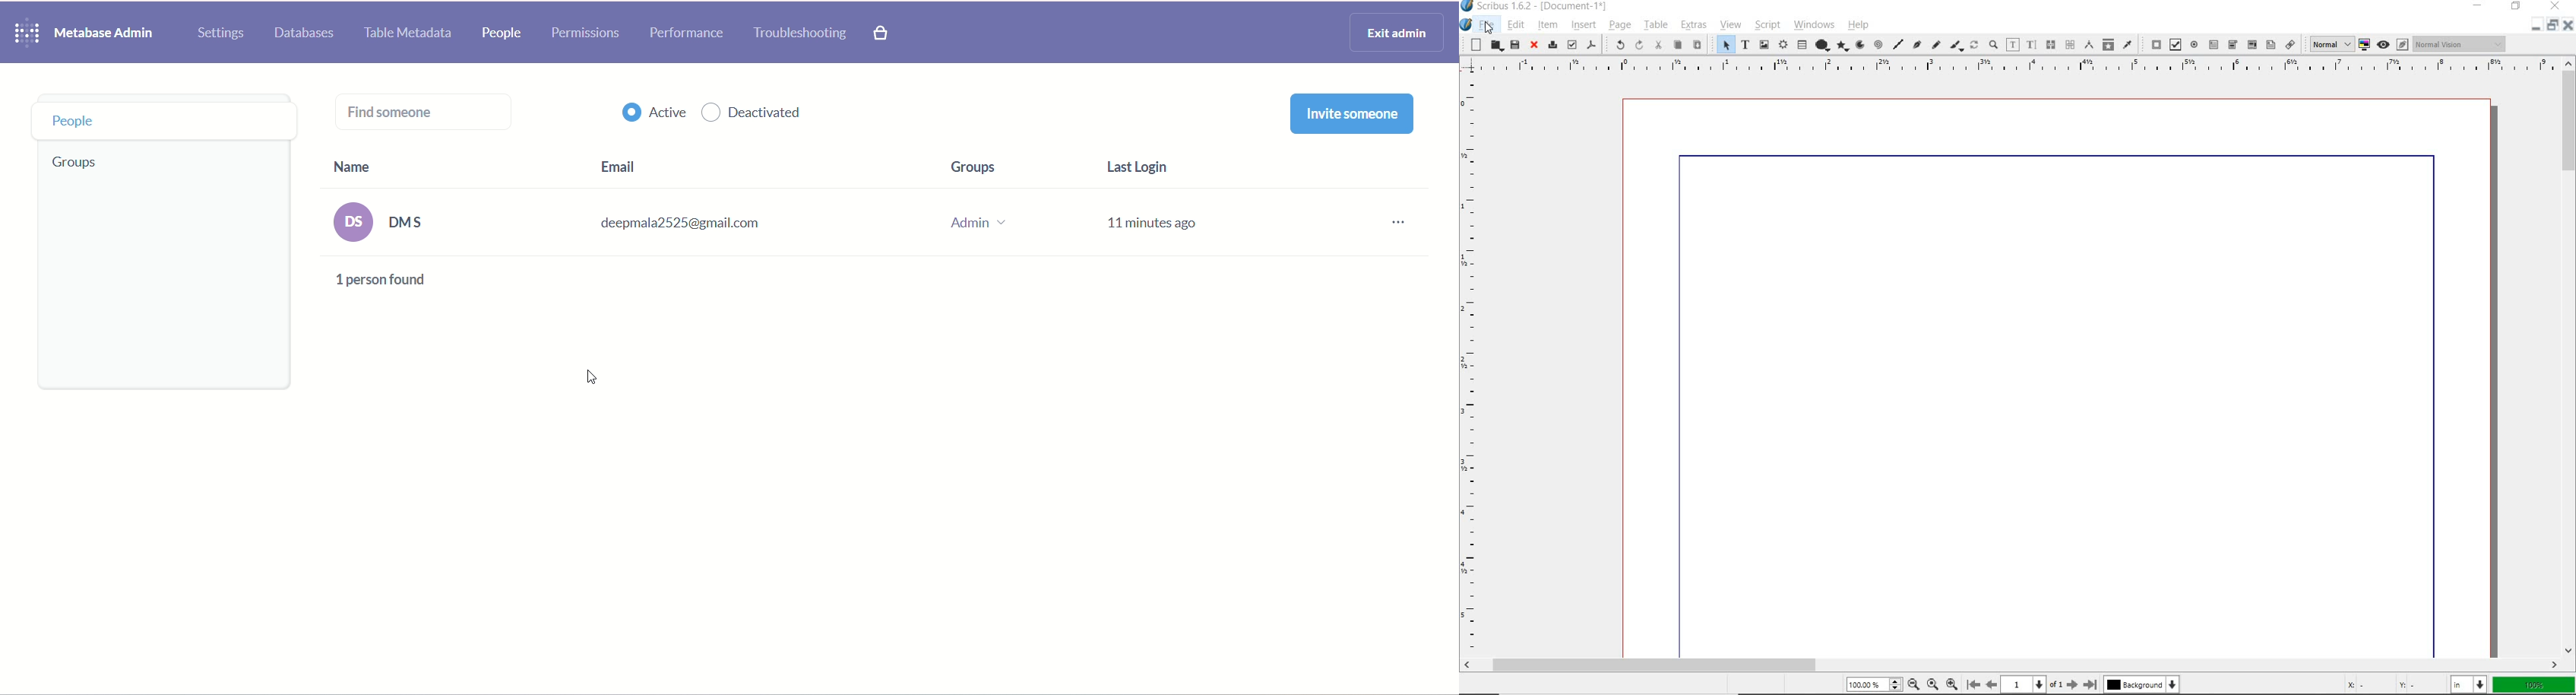 This screenshot has height=700, width=2576. Describe the element at coordinates (2233, 45) in the screenshot. I see `pdf combo box` at that location.